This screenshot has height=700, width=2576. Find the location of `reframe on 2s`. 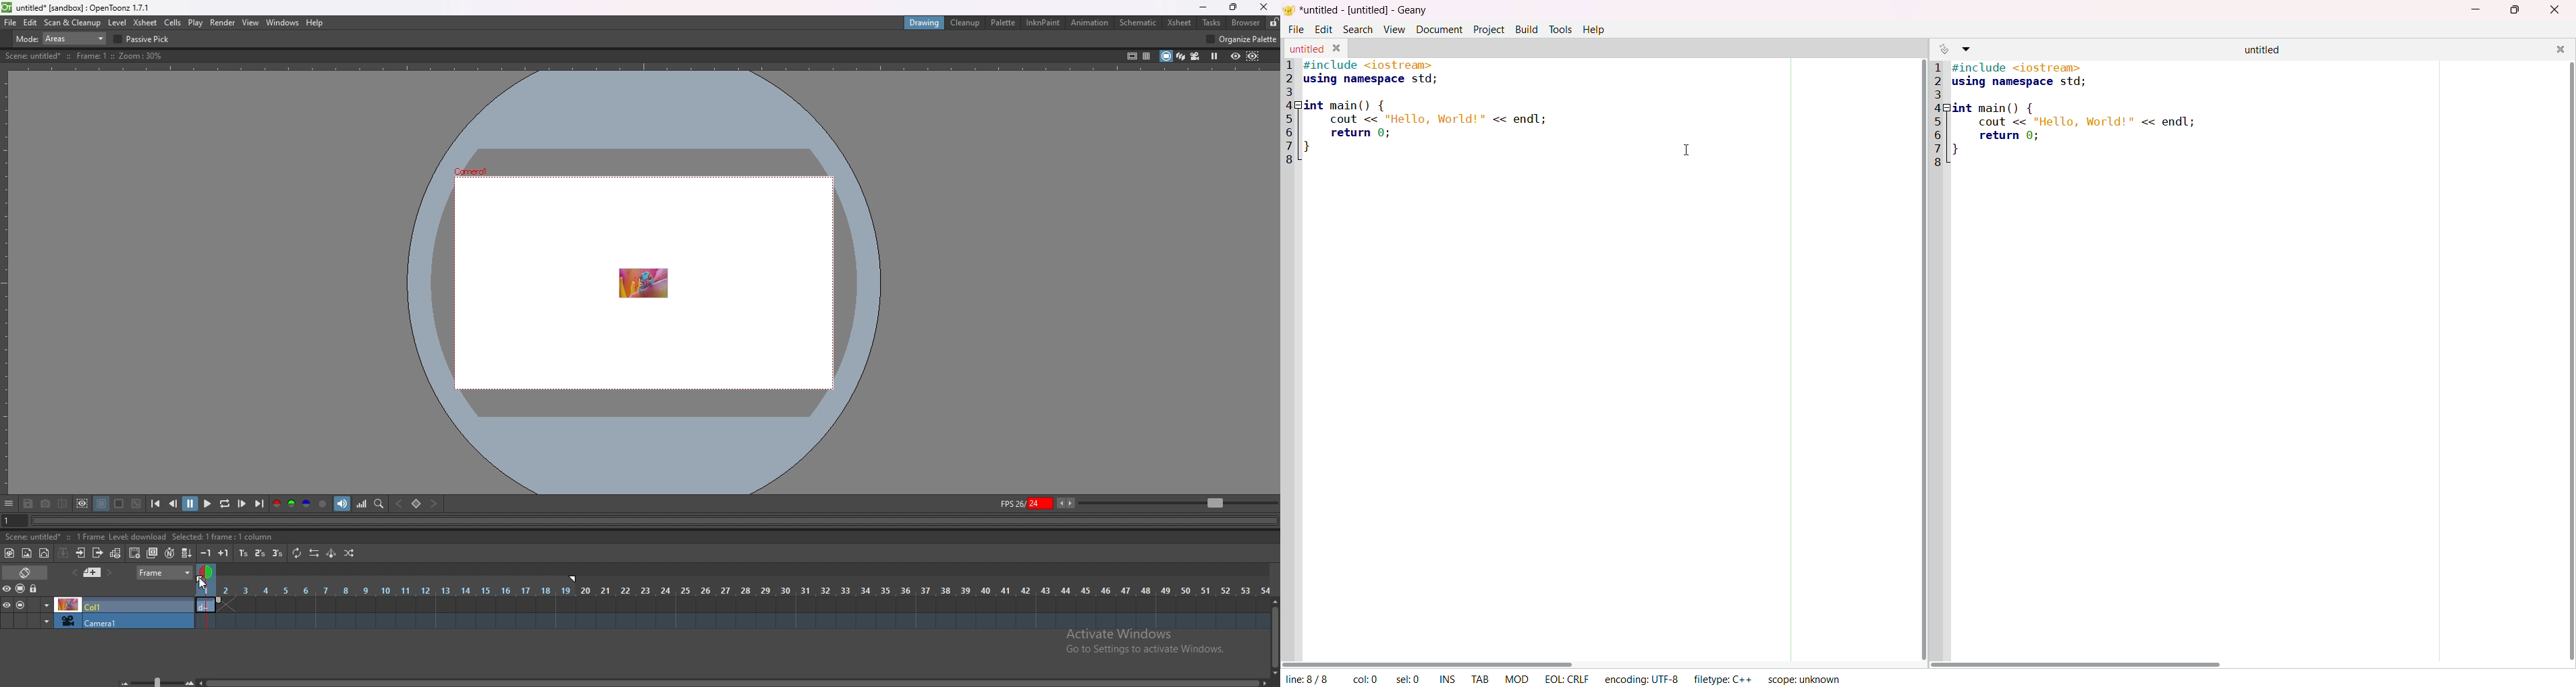

reframe on 2s is located at coordinates (261, 553).